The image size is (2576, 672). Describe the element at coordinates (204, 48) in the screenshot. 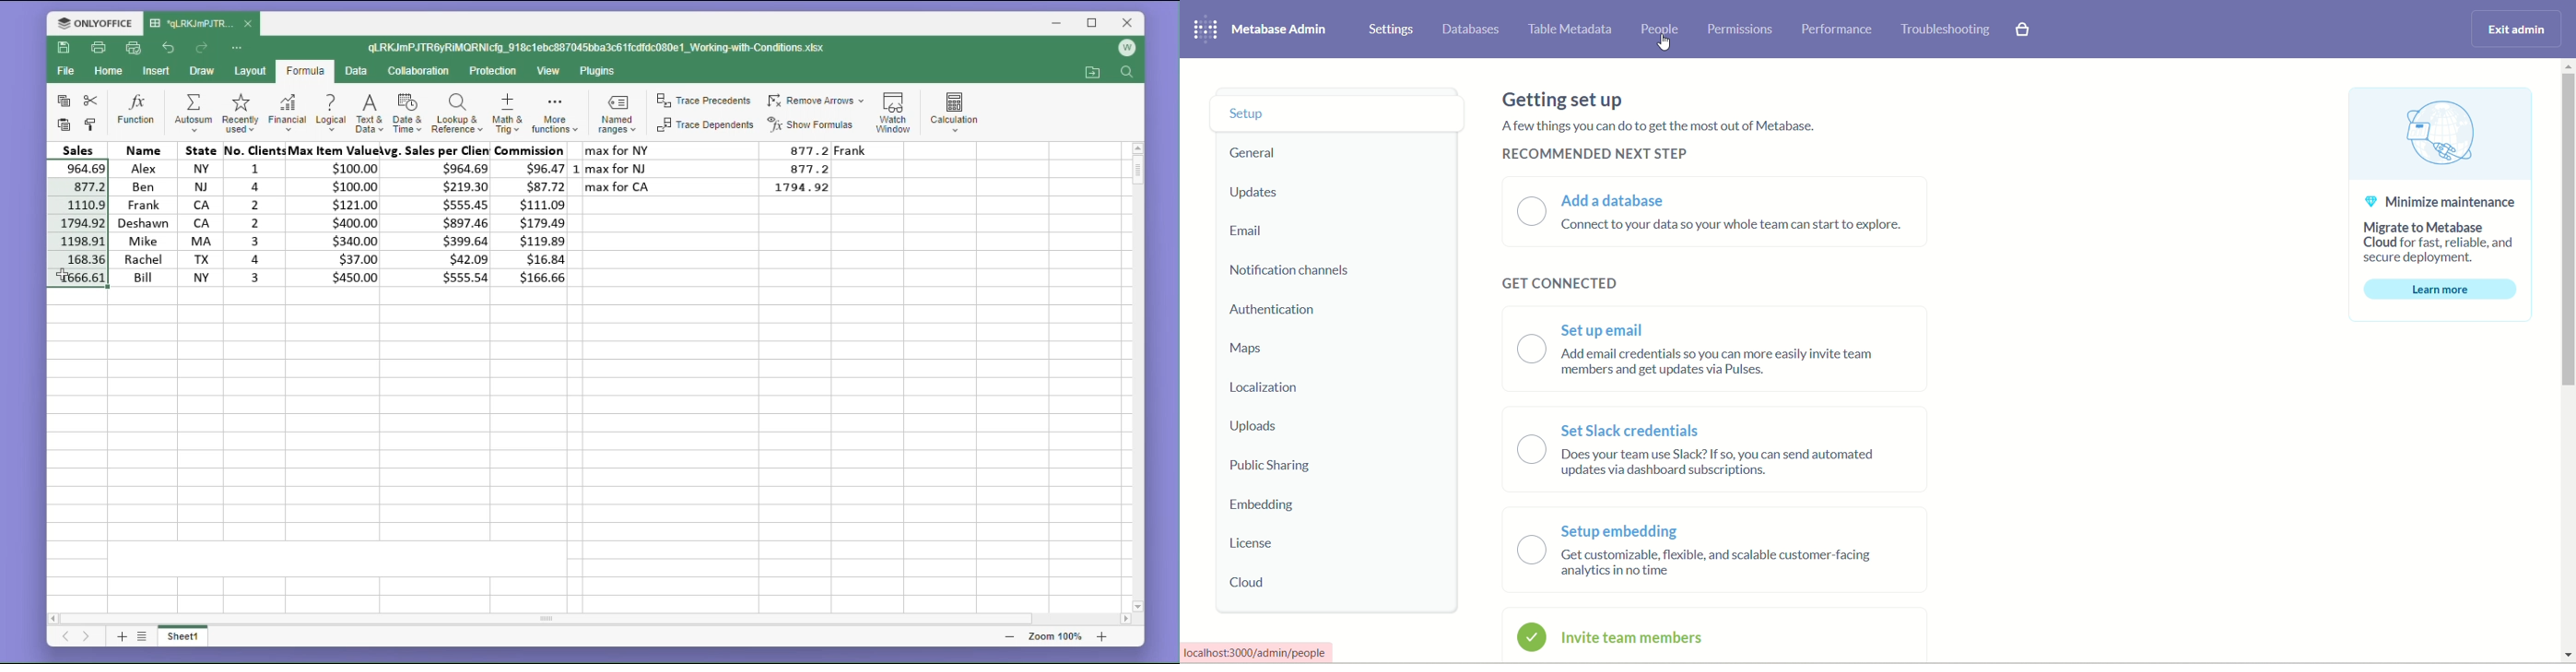

I see `redo` at that location.